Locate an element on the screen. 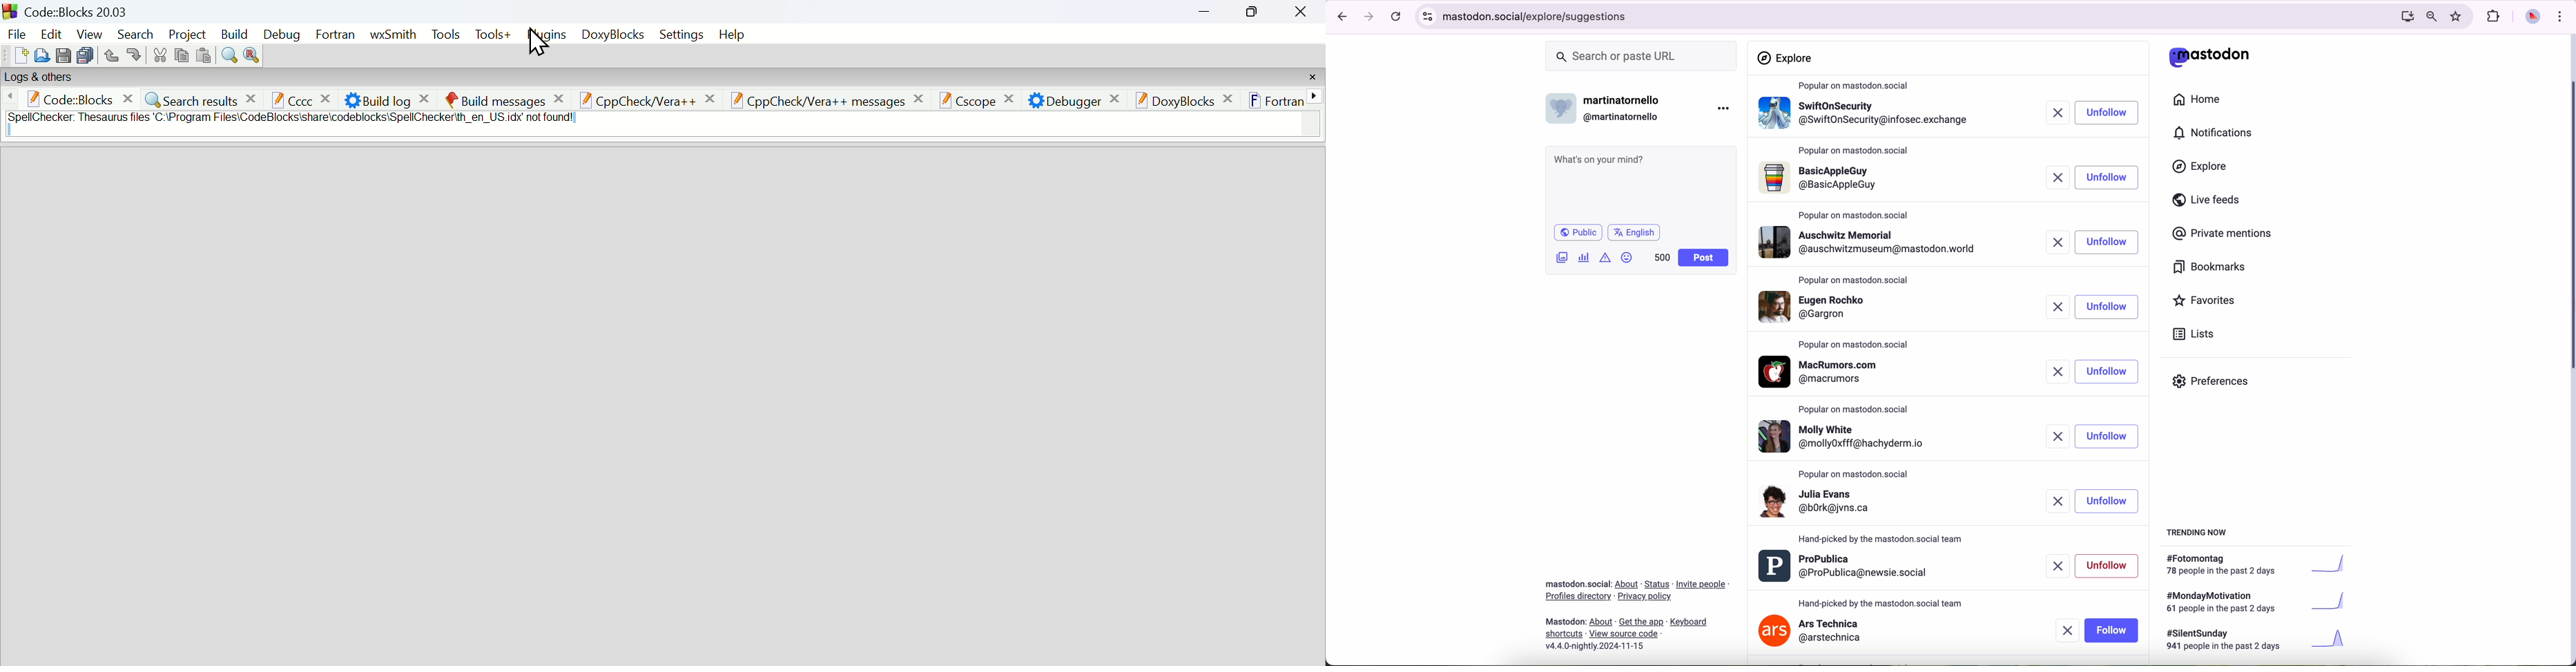 The width and height of the screenshot is (2576, 672). remove is located at coordinates (2054, 564).